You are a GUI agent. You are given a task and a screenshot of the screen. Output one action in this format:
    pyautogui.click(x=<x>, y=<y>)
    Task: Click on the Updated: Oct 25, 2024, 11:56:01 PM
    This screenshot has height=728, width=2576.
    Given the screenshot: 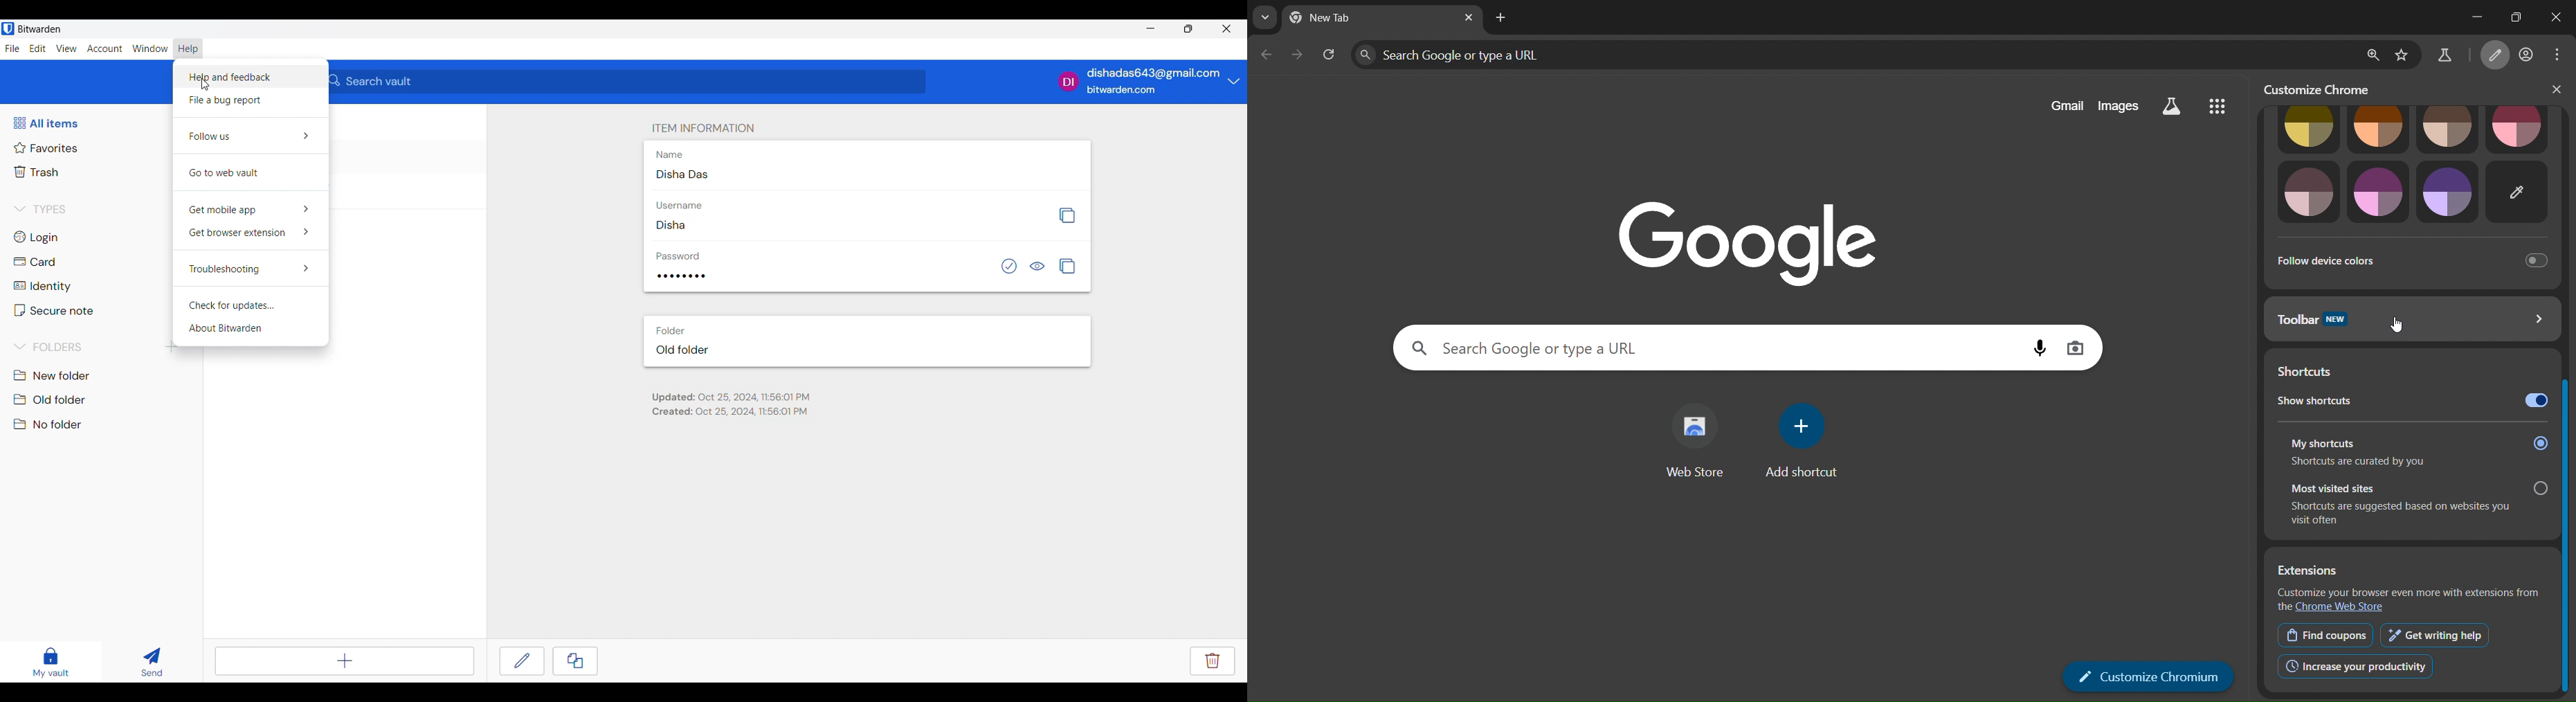 What is the action you would take?
    pyautogui.click(x=731, y=398)
    